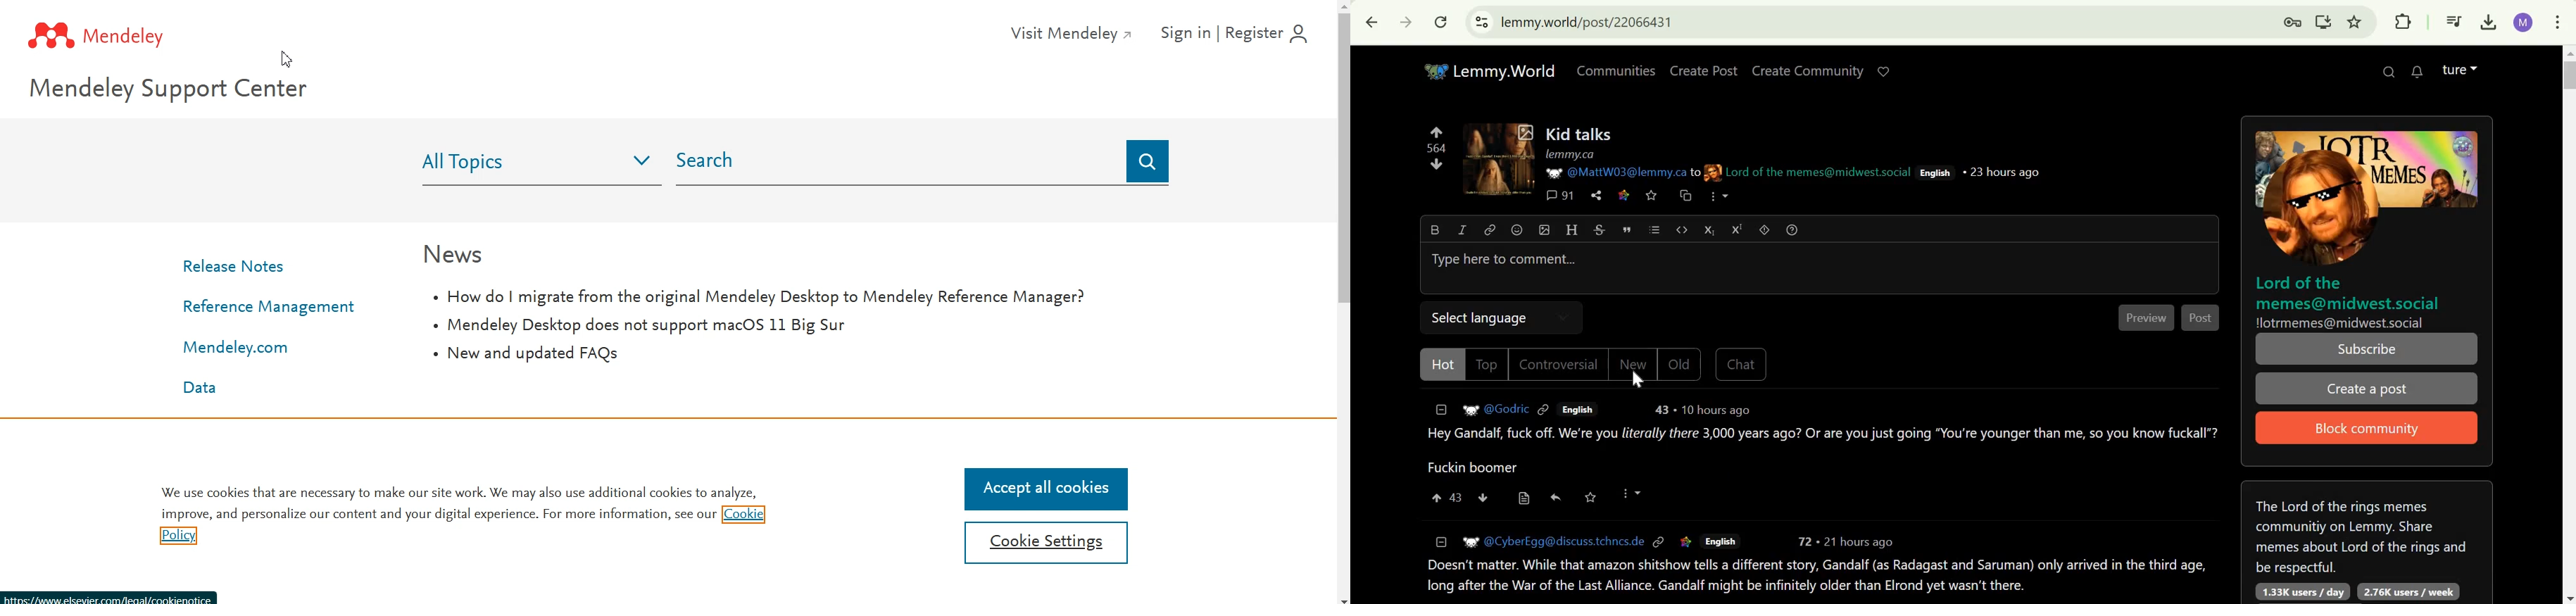  What do you see at coordinates (1717, 410) in the screenshot?
I see `10 hours ago` at bounding box center [1717, 410].